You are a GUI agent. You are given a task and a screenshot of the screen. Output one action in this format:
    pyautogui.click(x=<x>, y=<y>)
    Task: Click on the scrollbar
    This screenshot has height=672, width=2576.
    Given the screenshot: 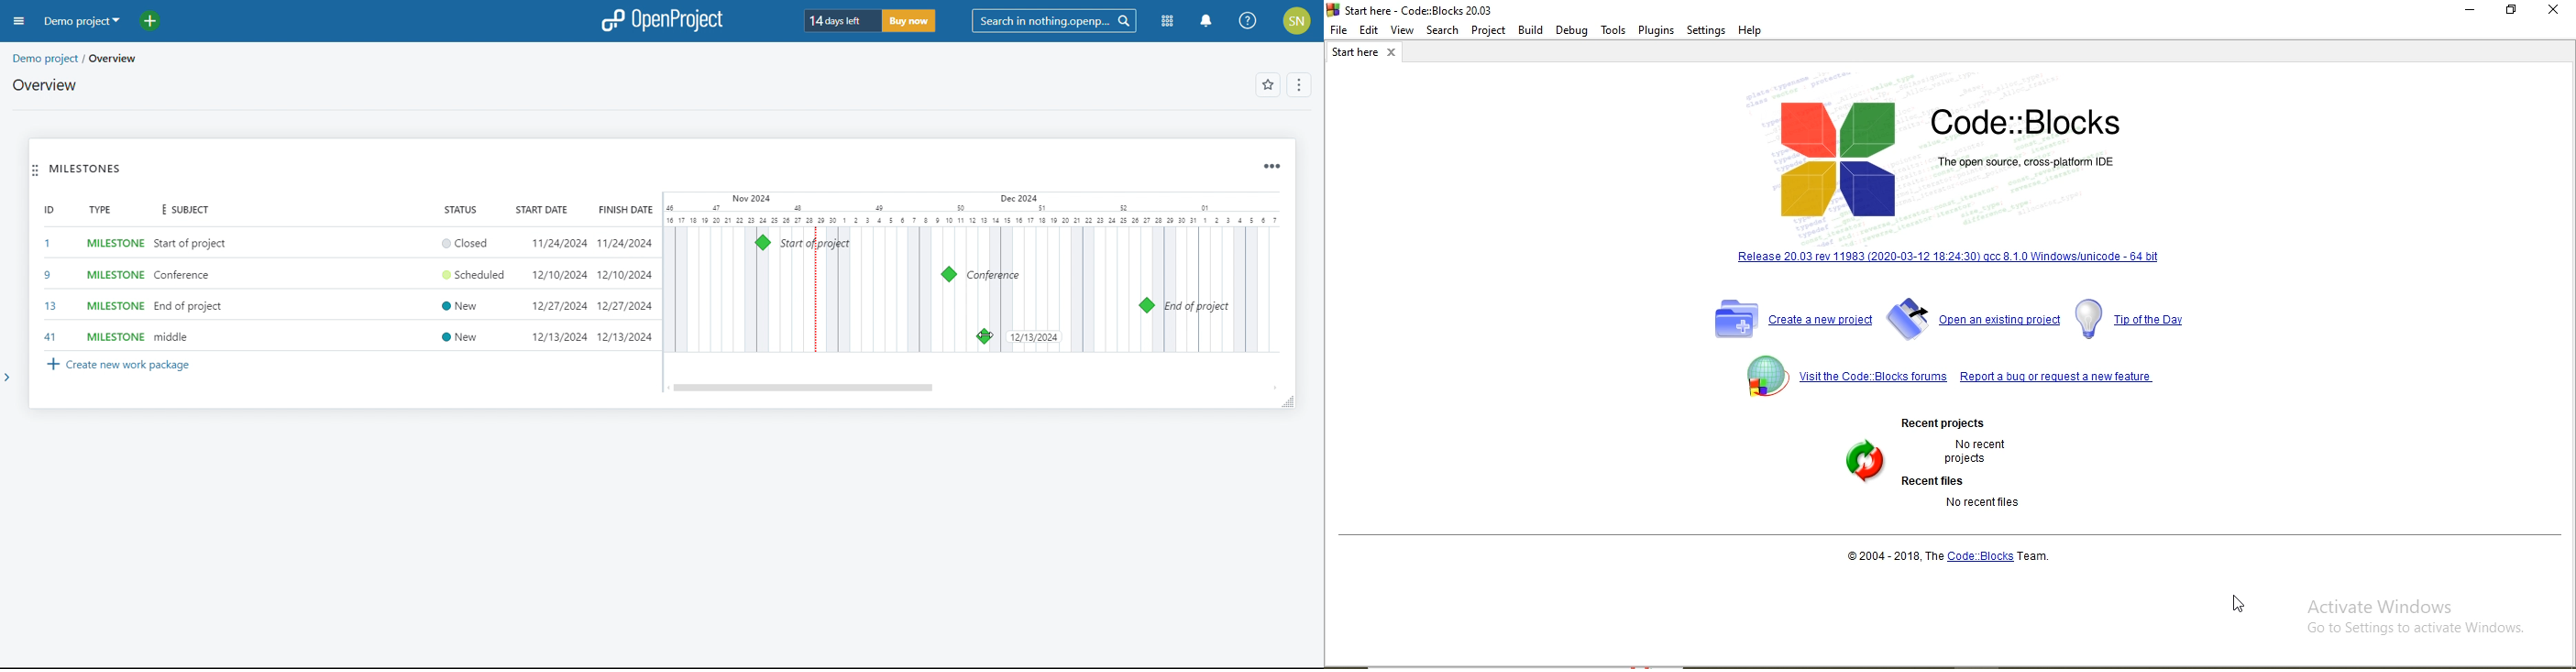 What is the action you would take?
    pyautogui.click(x=805, y=388)
    